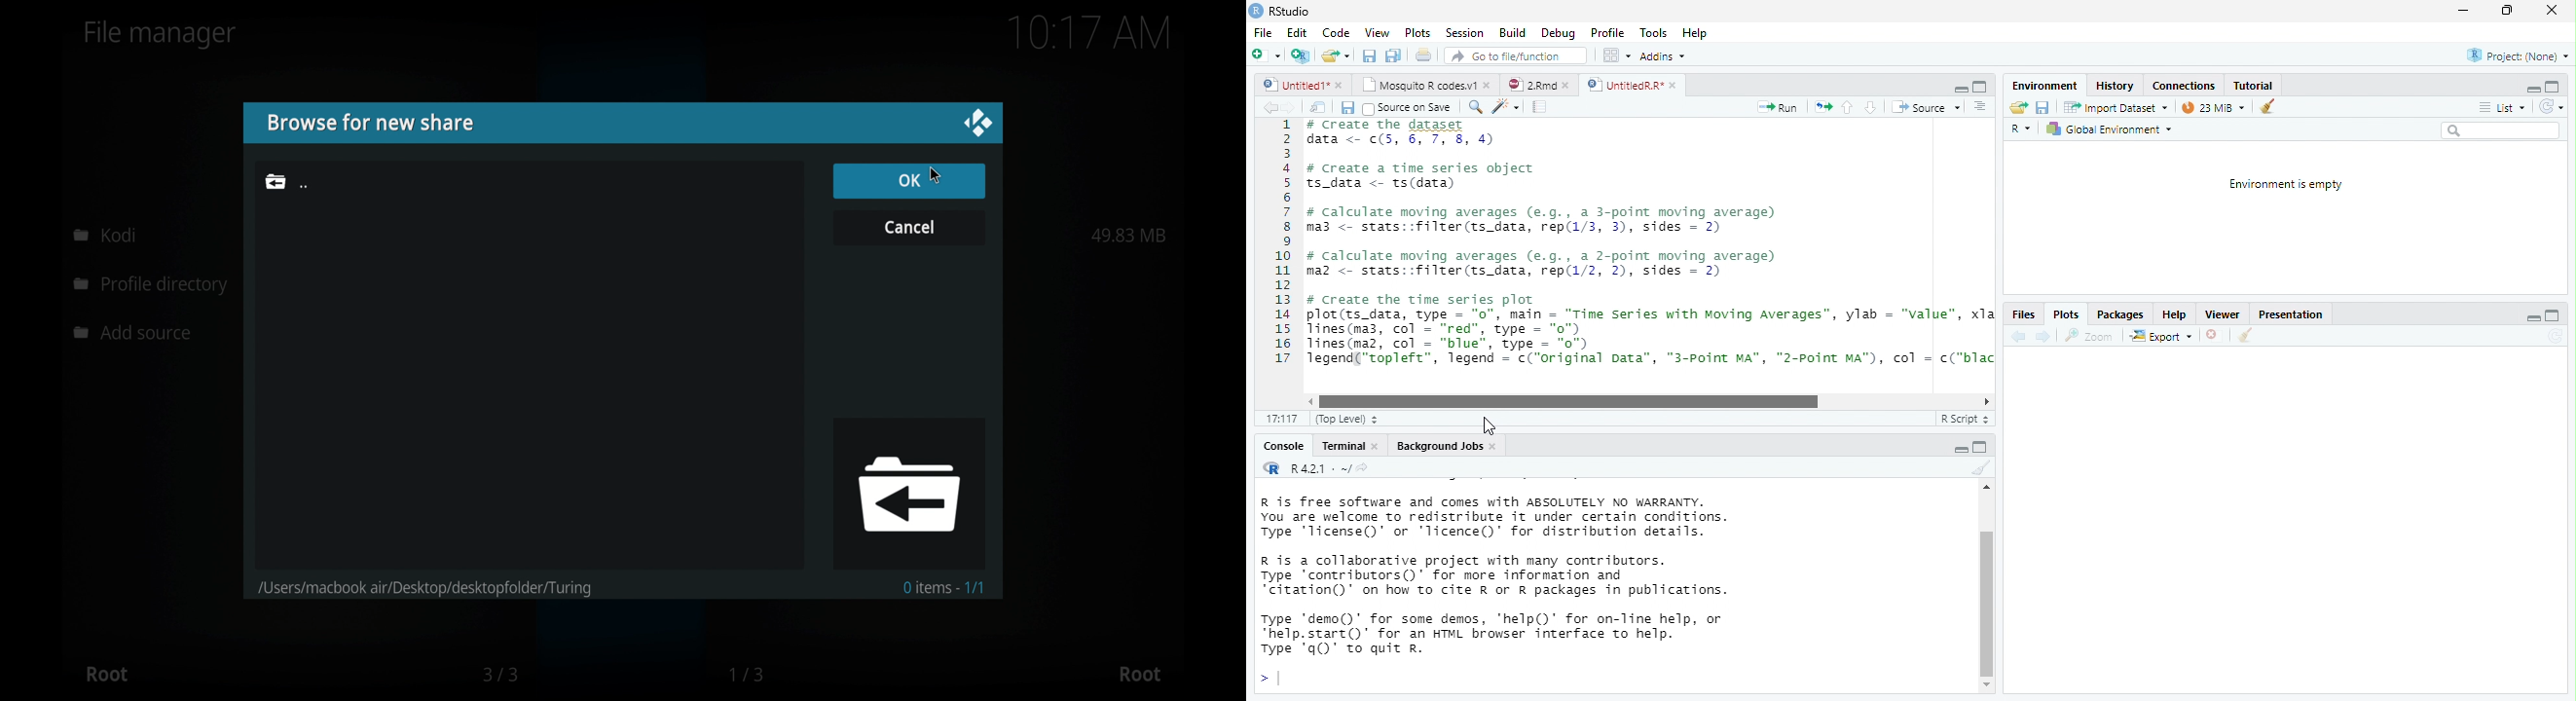 The width and height of the screenshot is (2576, 728). I want to click on 49.83 MB, so click(1129, 235).